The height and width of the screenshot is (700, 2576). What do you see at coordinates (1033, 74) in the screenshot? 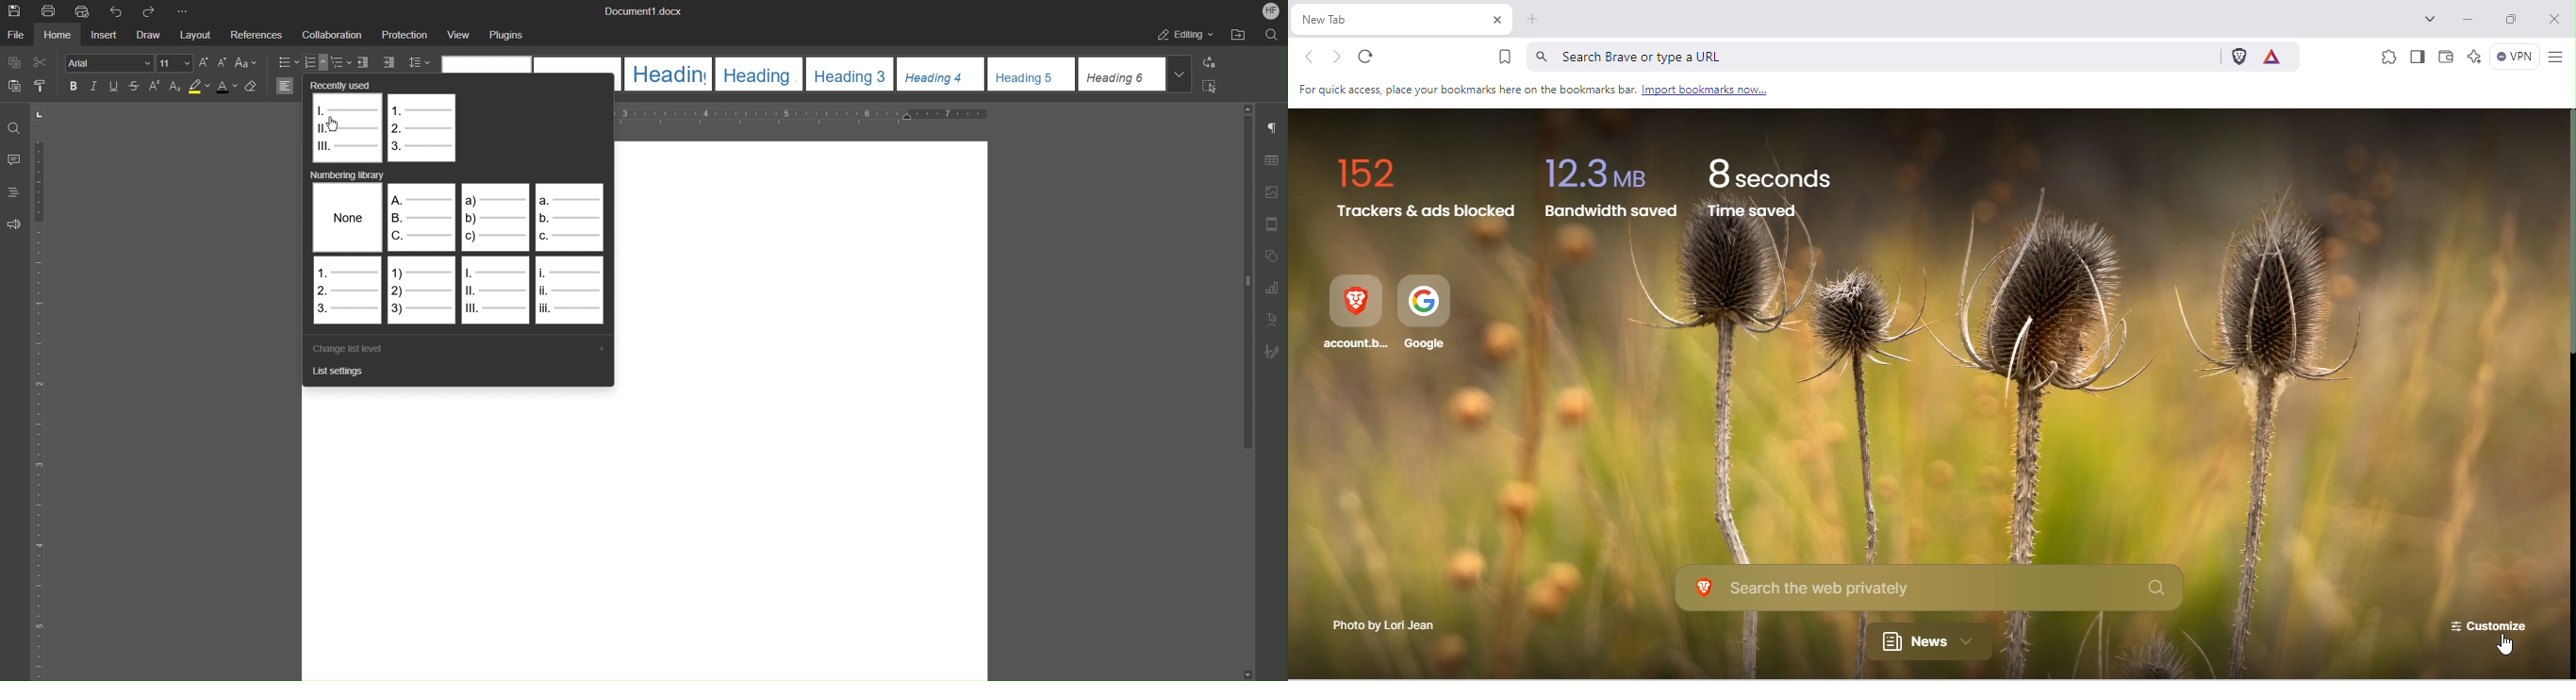
I see `Heading 5` at bounding box center [1033, 74].